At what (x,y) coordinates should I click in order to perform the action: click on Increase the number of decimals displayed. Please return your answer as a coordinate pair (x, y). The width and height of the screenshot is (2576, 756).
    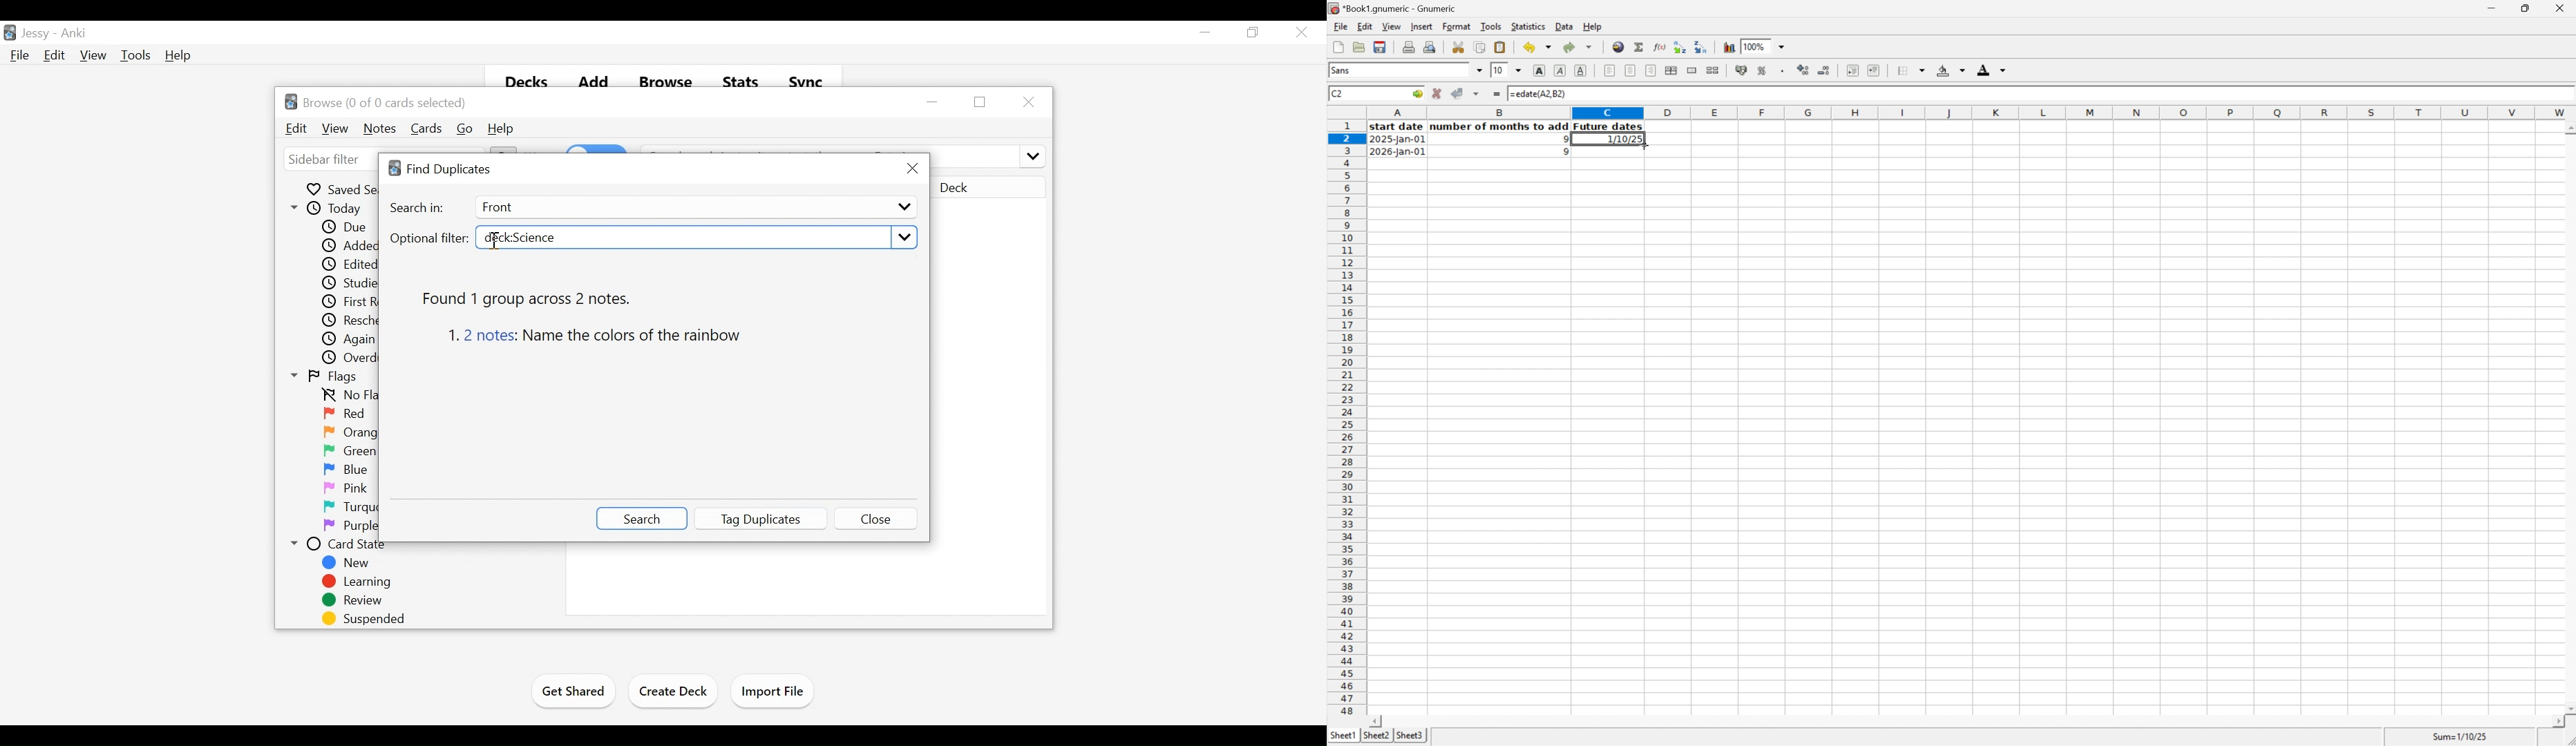
    Looking at the image, I should click on (1804, 71).